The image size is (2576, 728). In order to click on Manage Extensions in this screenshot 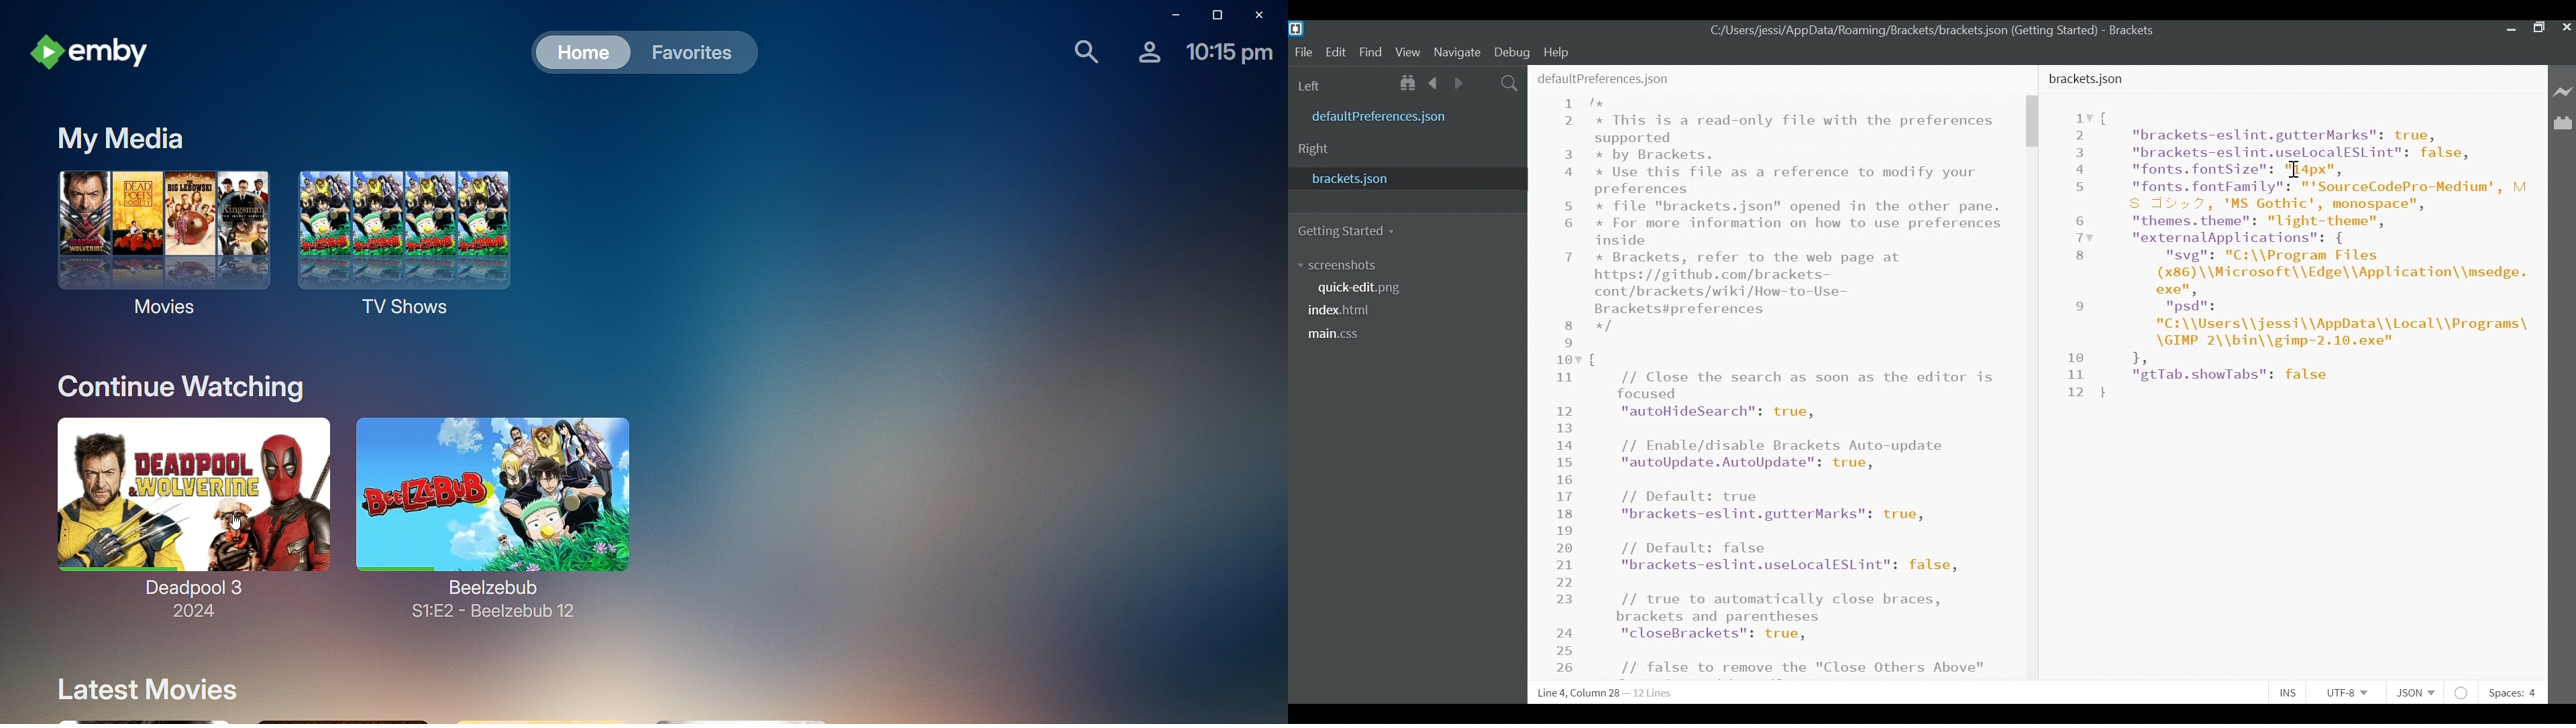, I will do `click(2563, 123)`.